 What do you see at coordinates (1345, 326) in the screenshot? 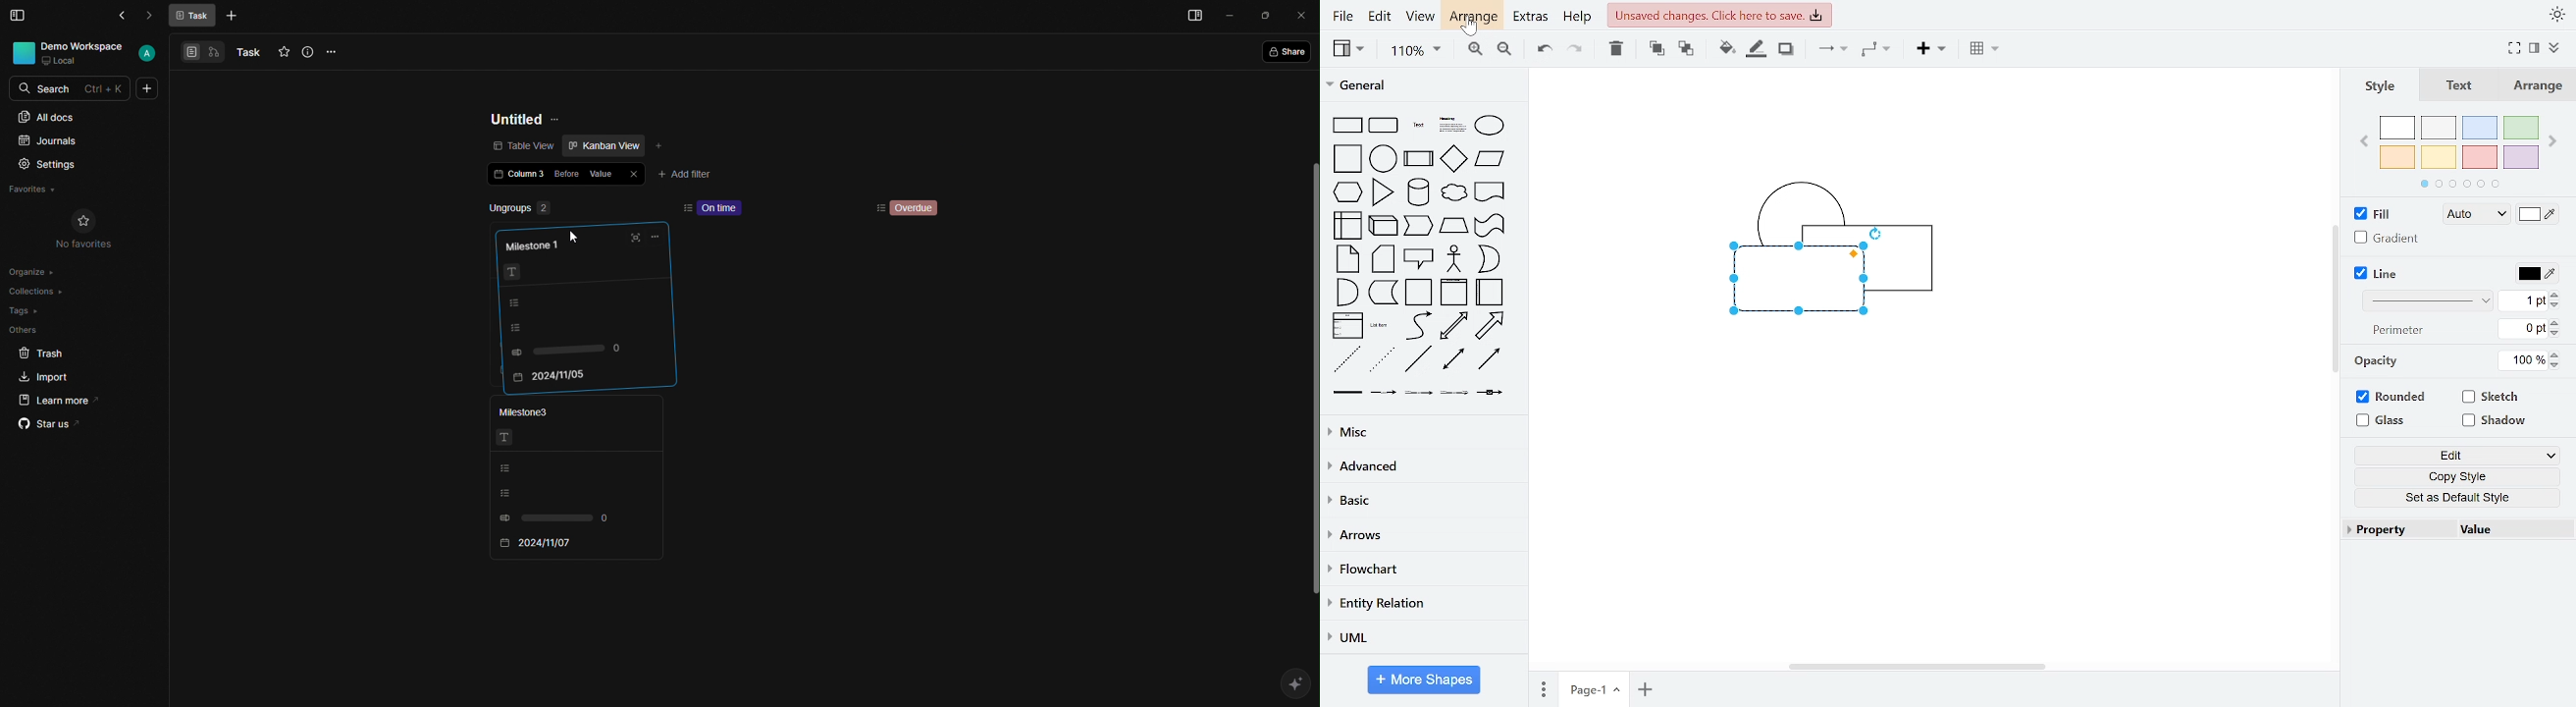
I see `list` at bounding box center [1345, 326].